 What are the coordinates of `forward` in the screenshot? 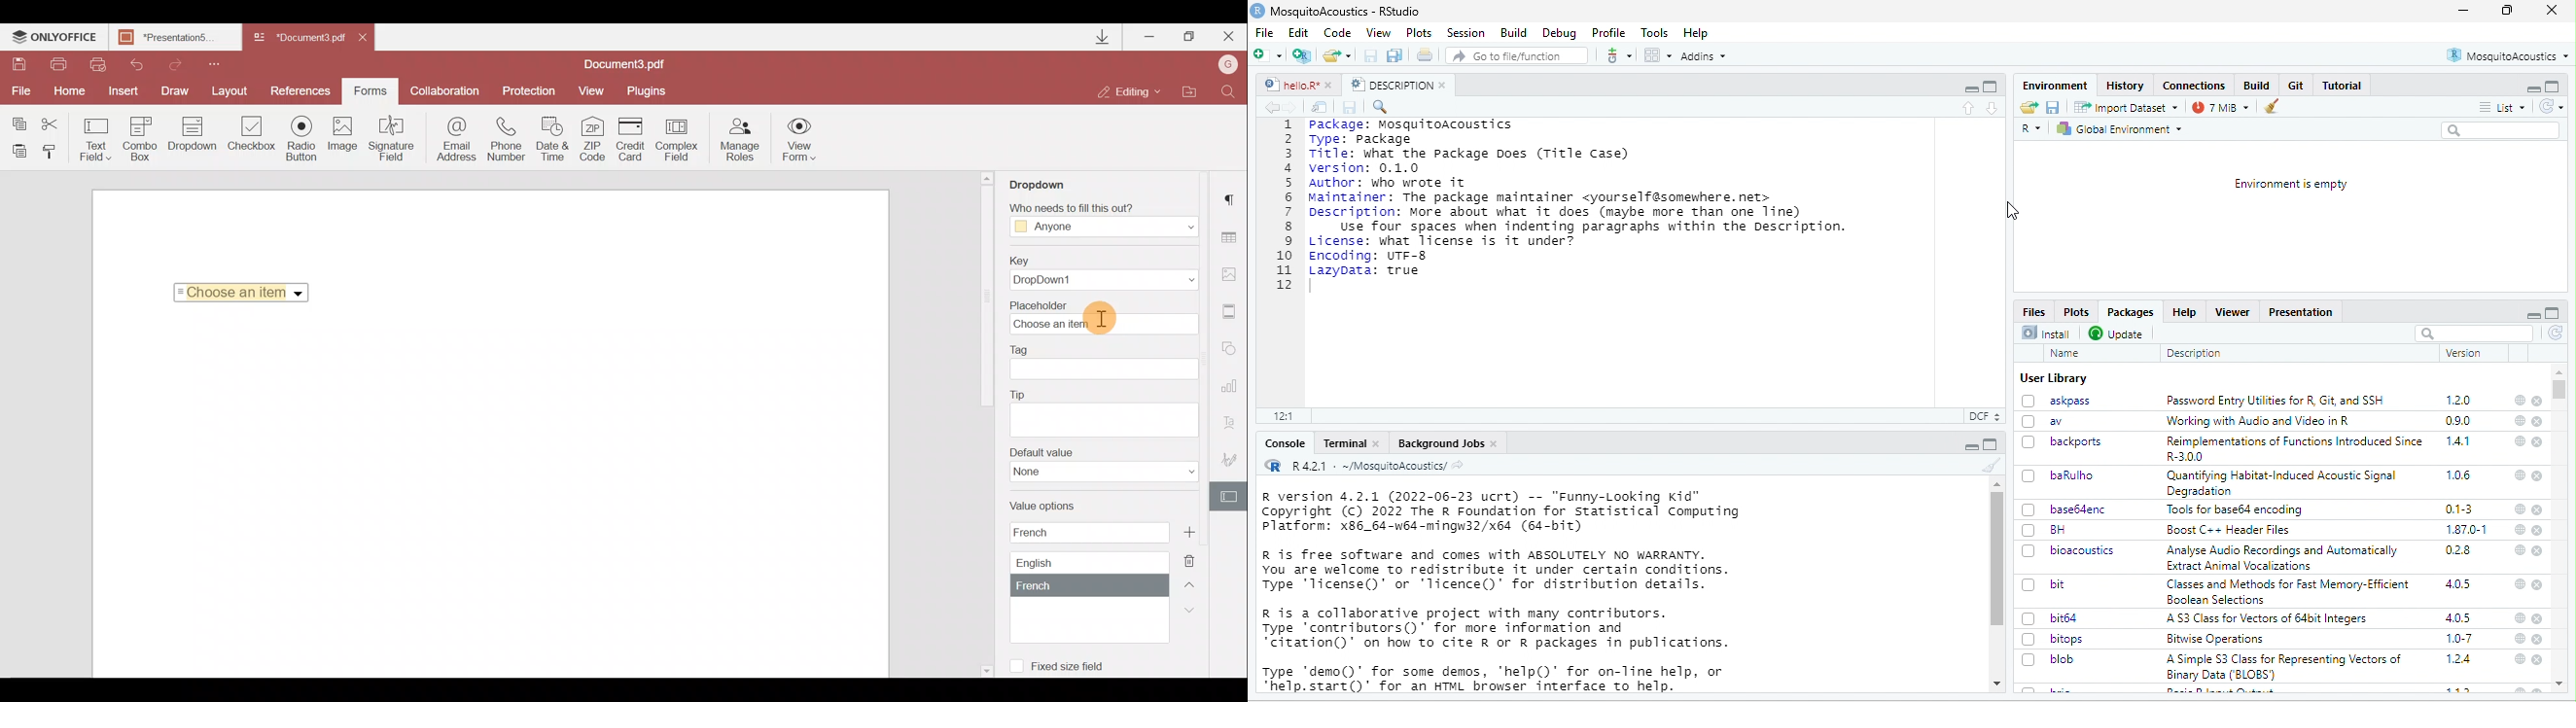 It's located at (1293, 107).